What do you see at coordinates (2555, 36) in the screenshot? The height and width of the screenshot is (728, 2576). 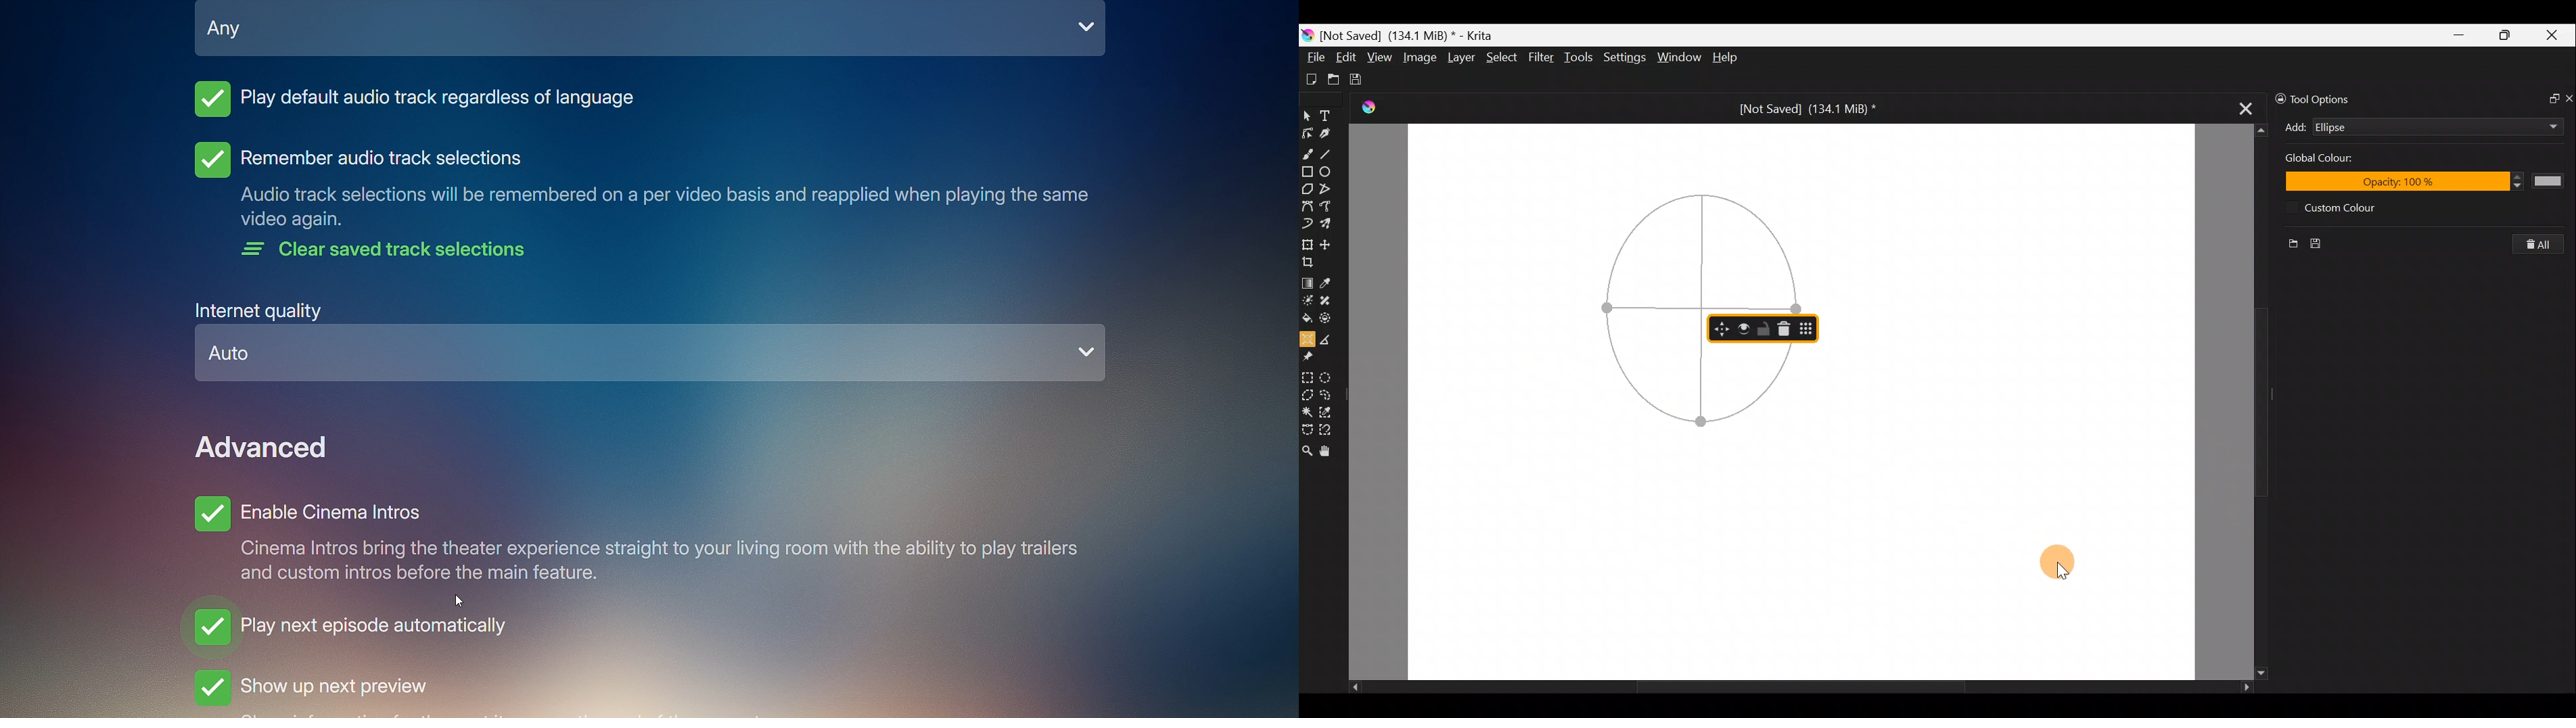 I see `Close` at bounding box center [2555, 36].